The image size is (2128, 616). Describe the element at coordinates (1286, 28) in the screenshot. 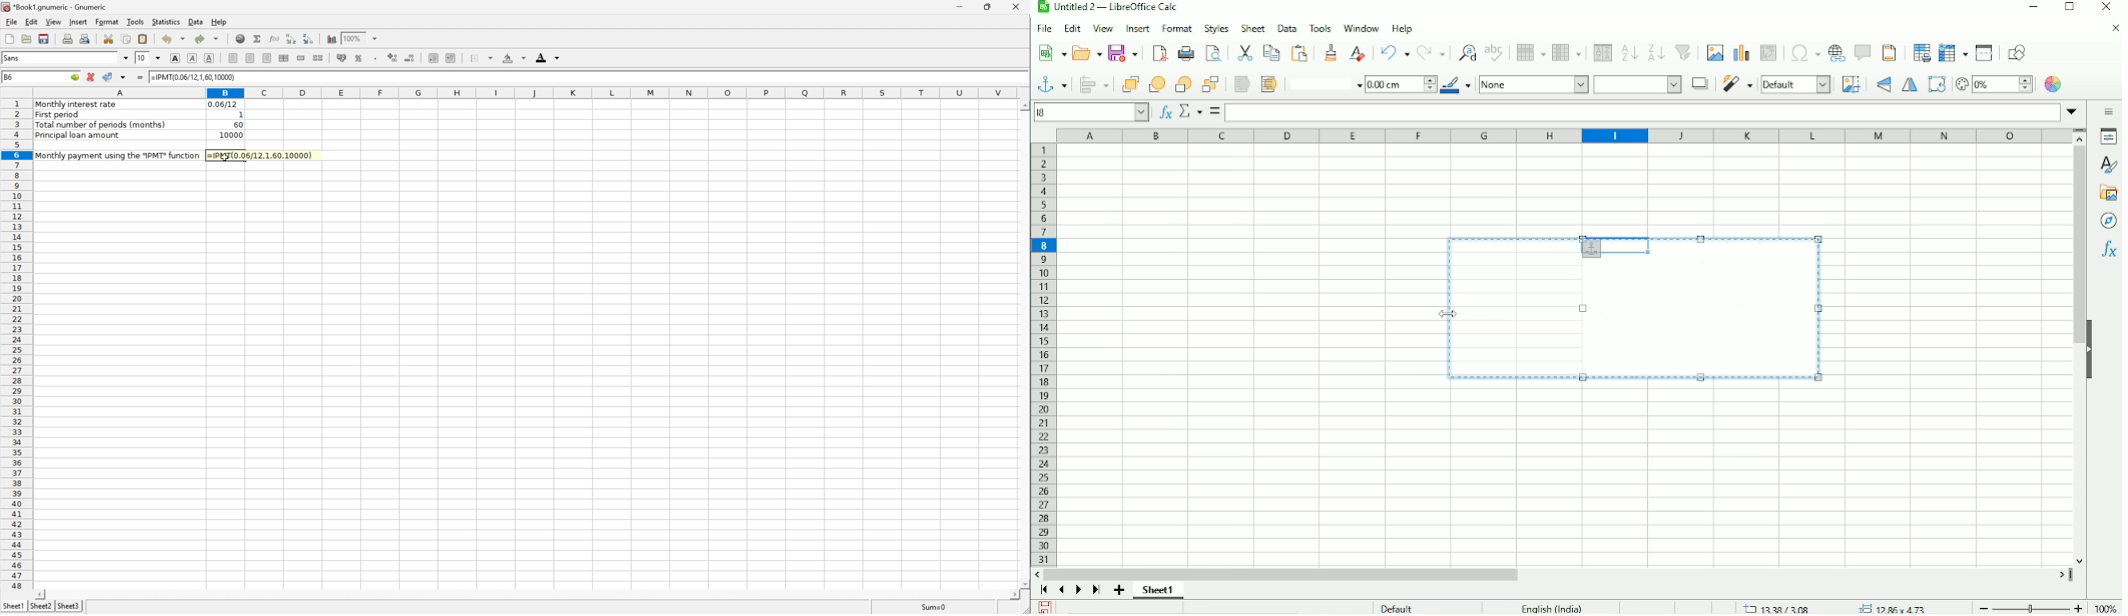

I see `Data` at that location.